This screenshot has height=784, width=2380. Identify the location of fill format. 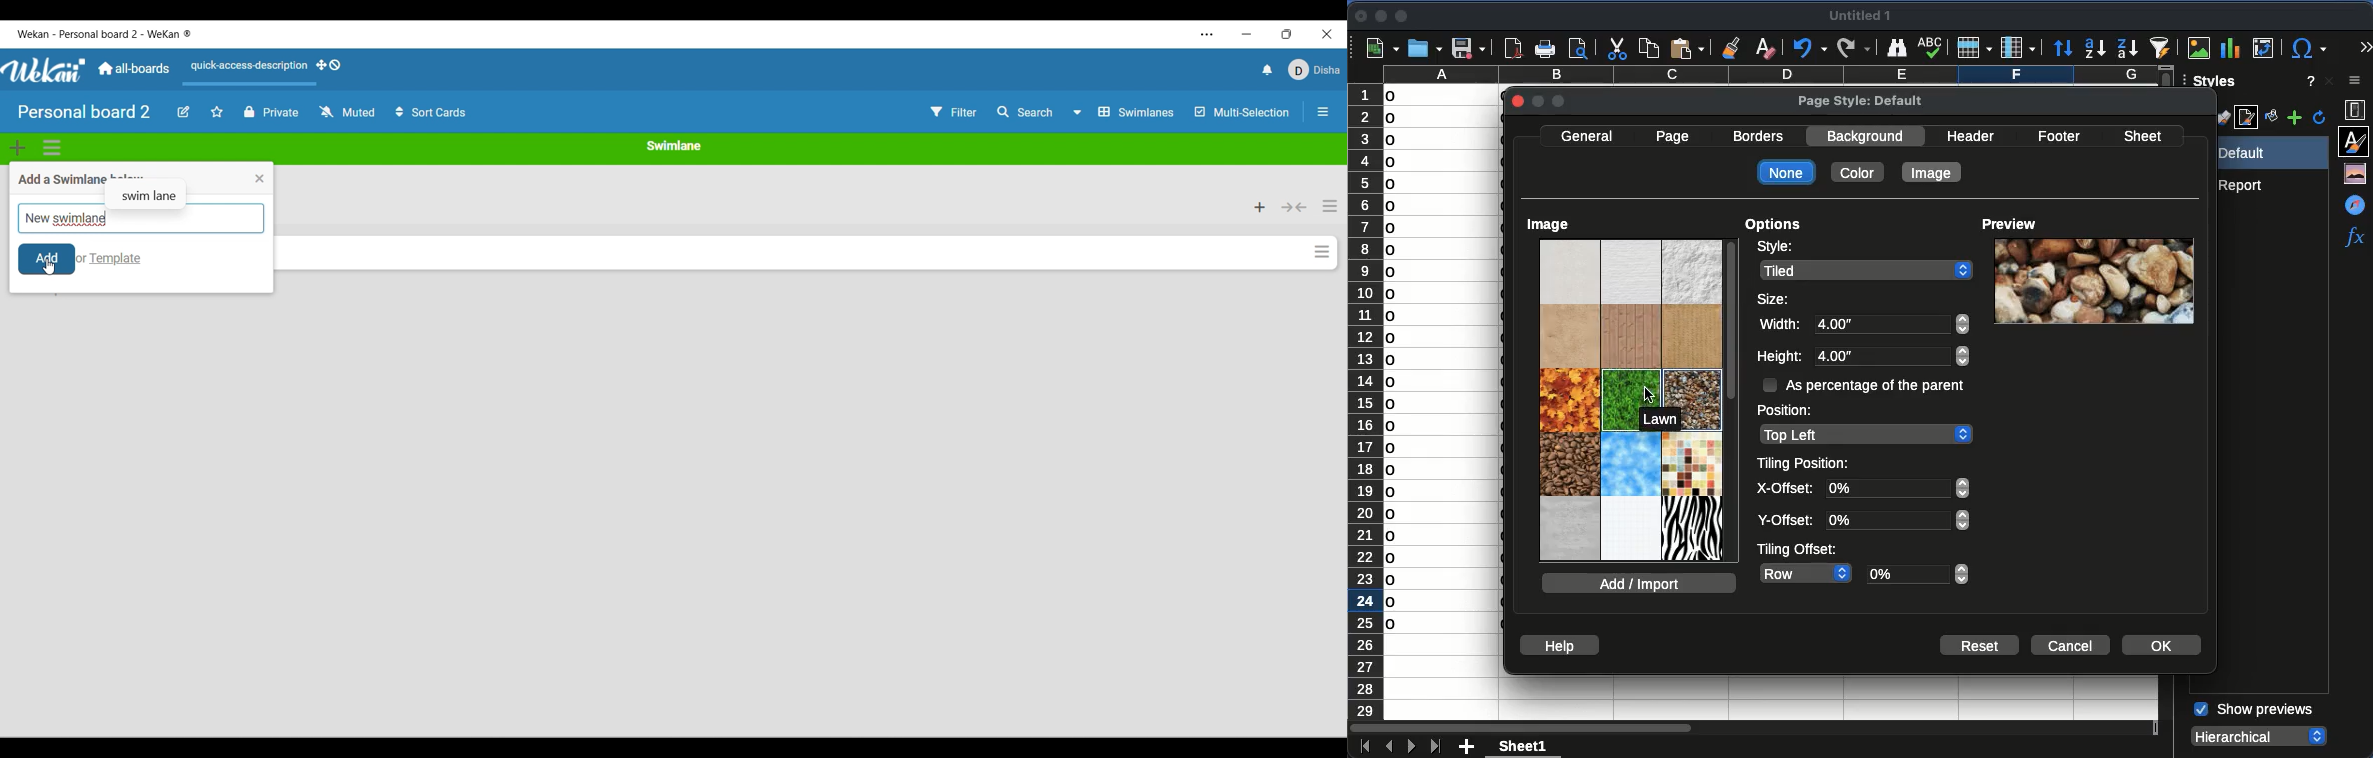
(2270, 118).